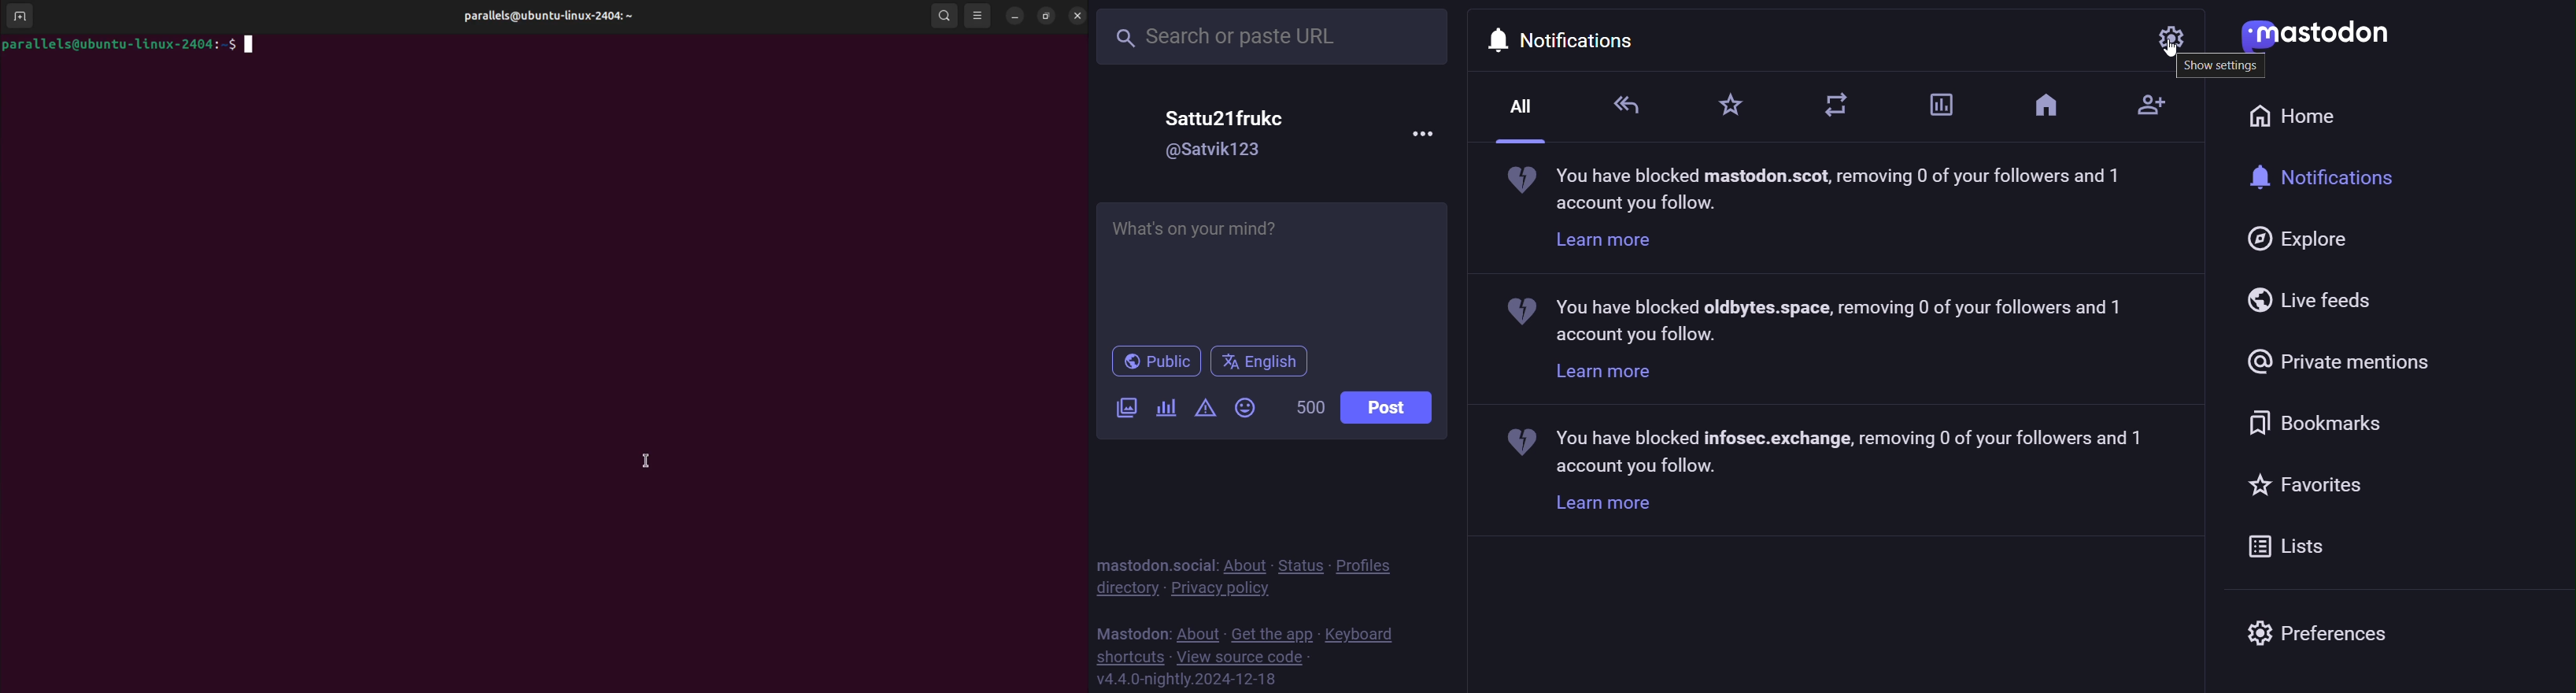  Describe the element at coordinates (1828, 319) in the screenshot. I see `You have blocked oldbytes.space, removing 0 of your followers and 1account you follow.` at that location.